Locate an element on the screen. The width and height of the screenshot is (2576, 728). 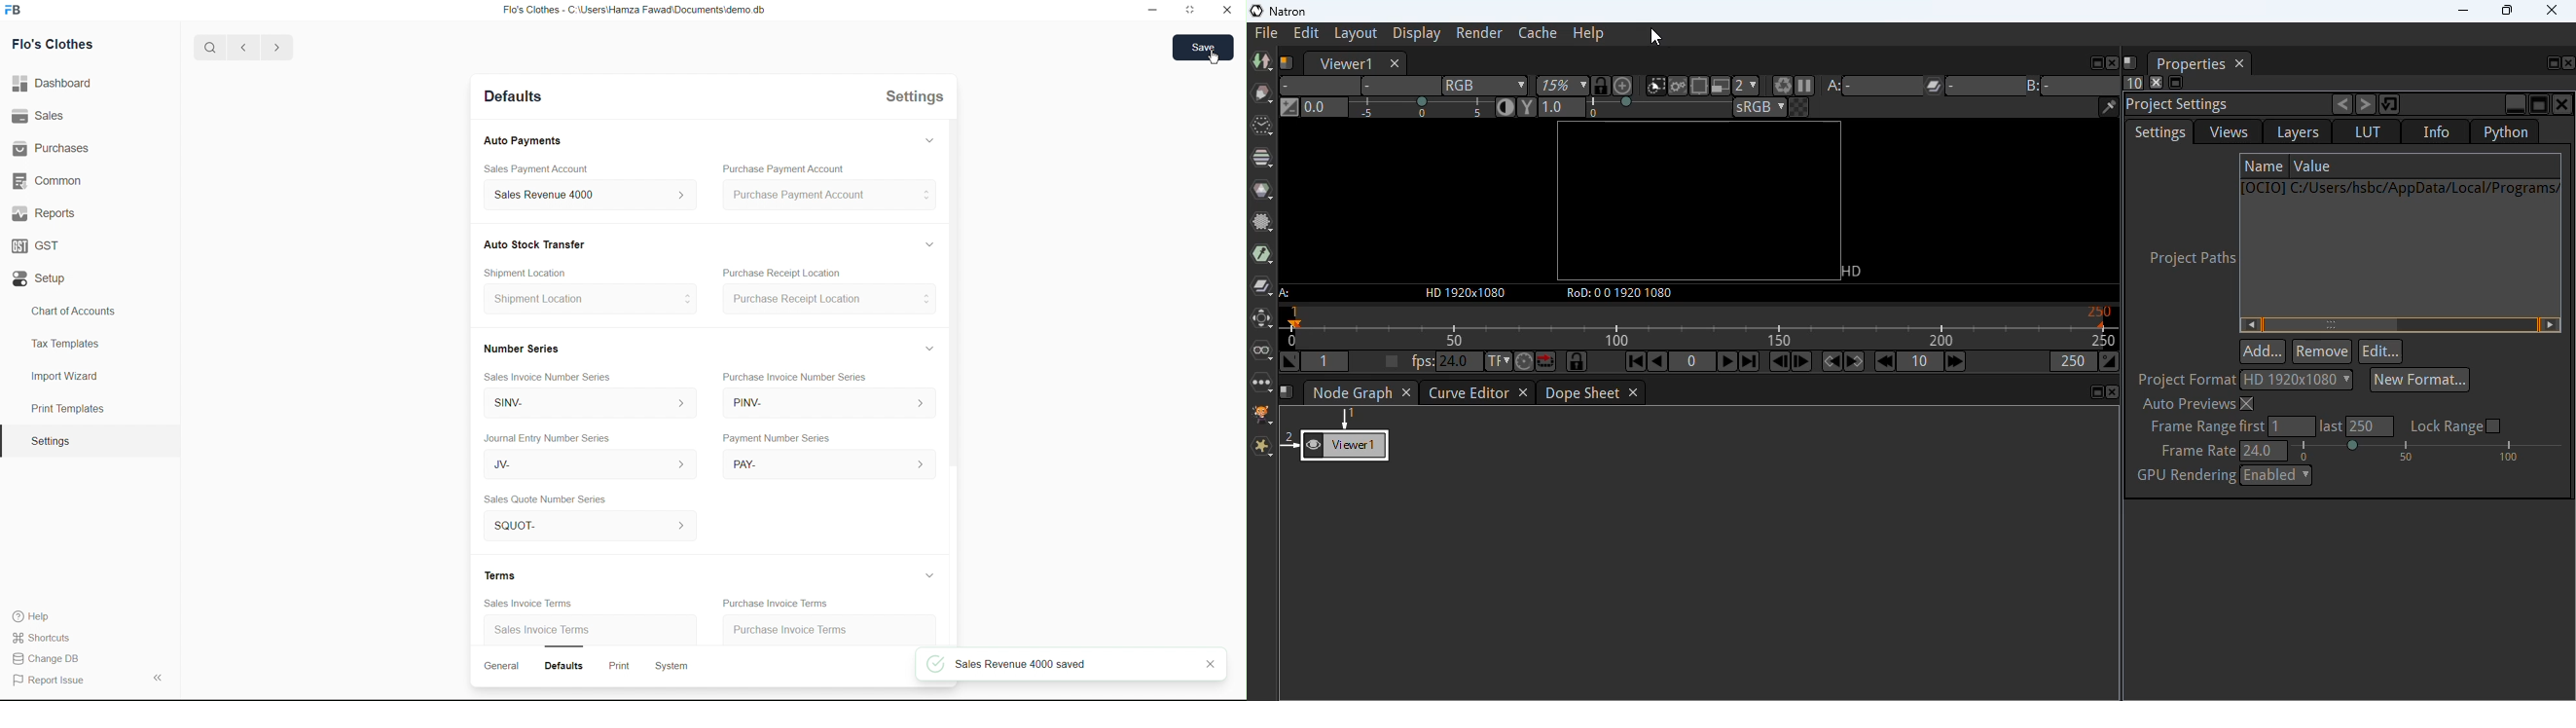
| Purchases is located at coordinates (57, 146).